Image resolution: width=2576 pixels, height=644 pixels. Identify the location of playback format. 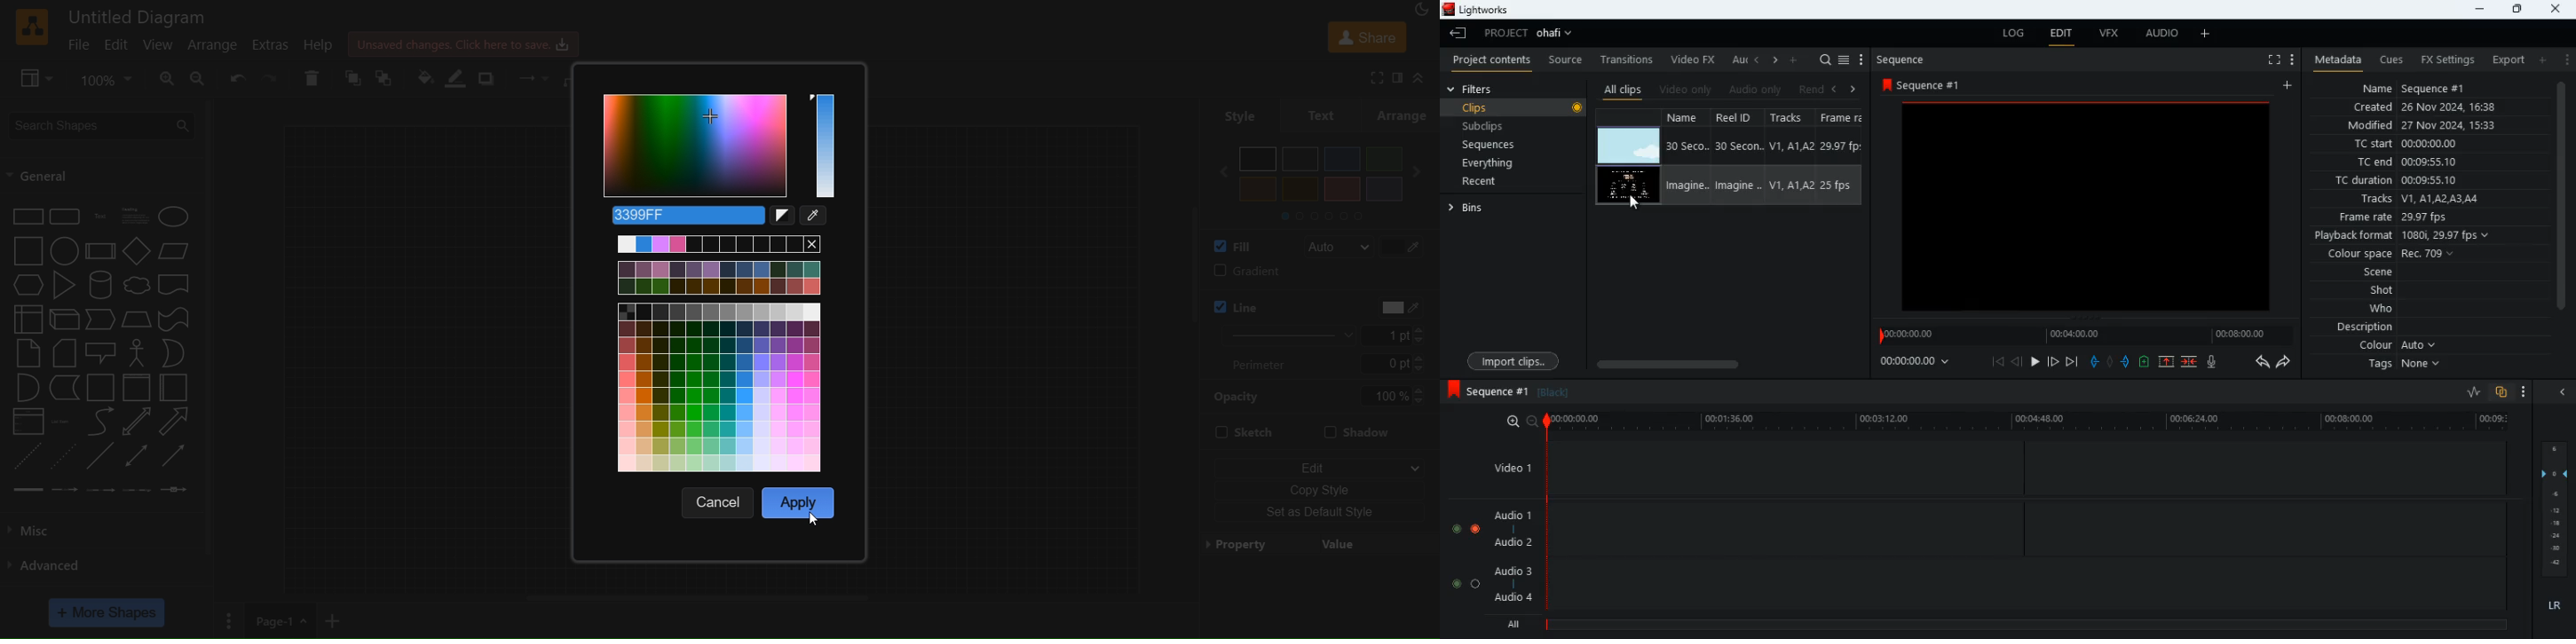
(2404, 235).